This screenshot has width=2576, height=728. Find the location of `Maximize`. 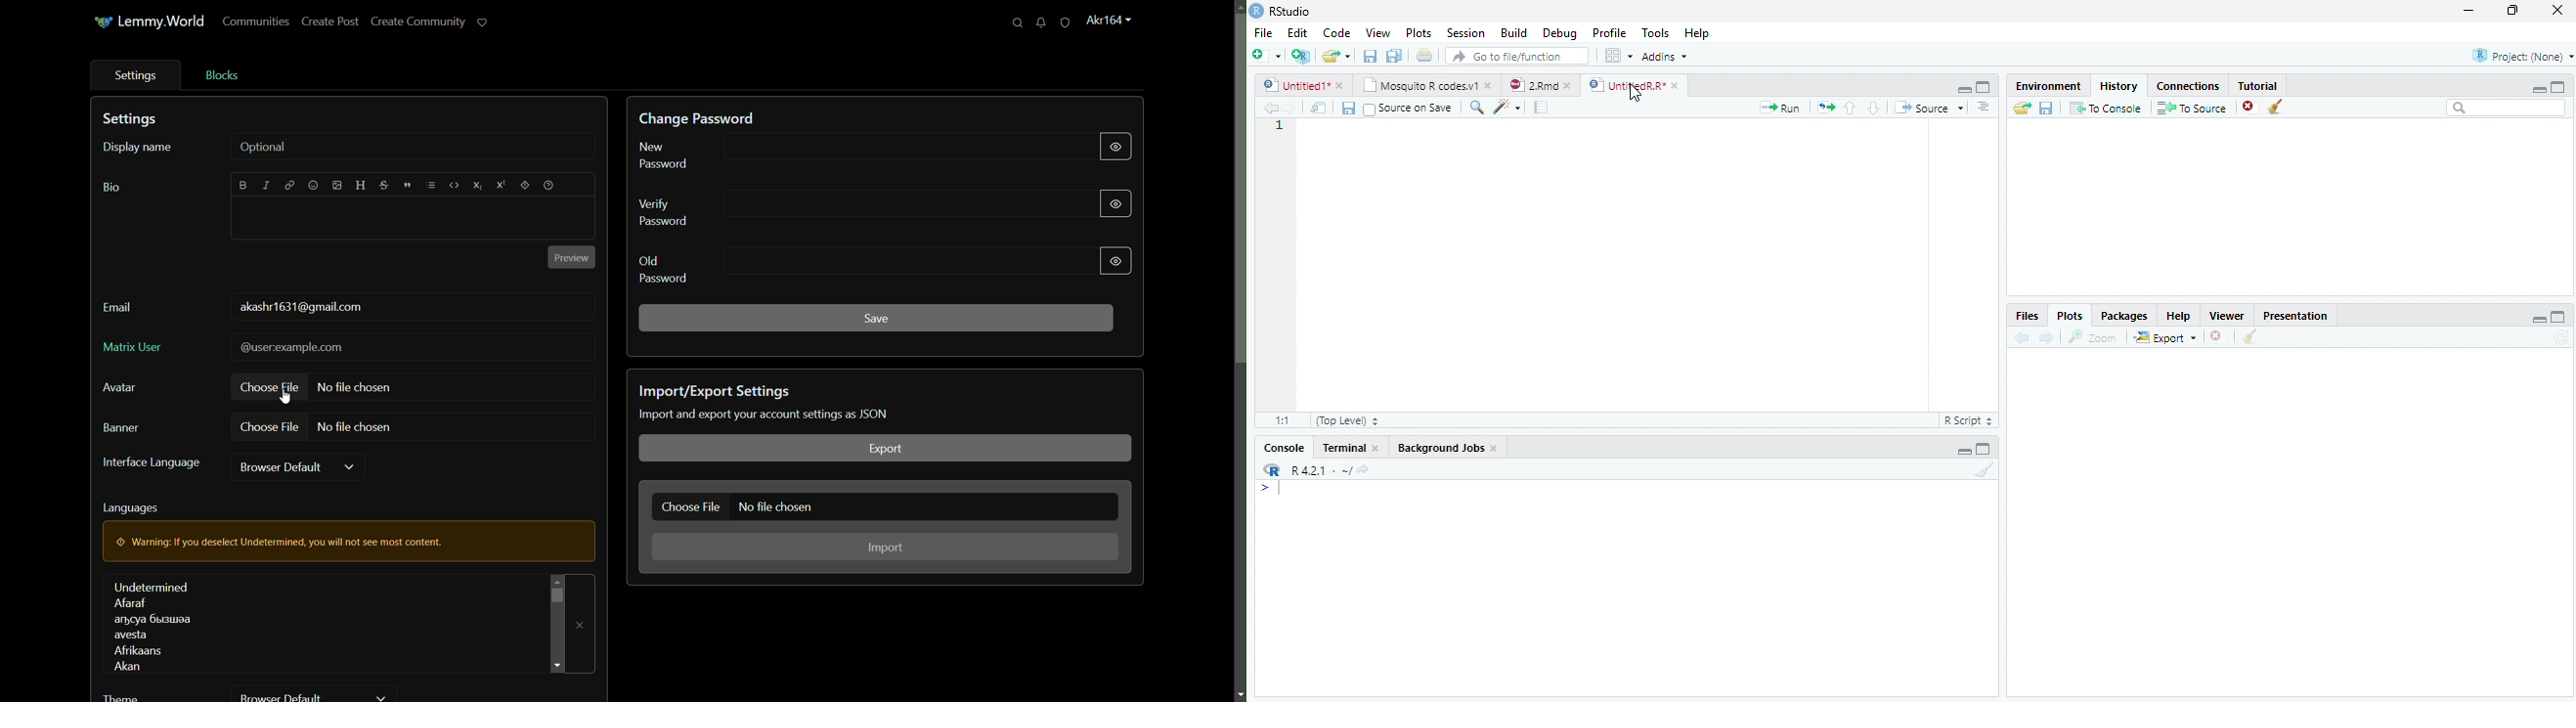

Maximize is located at coordinates (2559, 317).